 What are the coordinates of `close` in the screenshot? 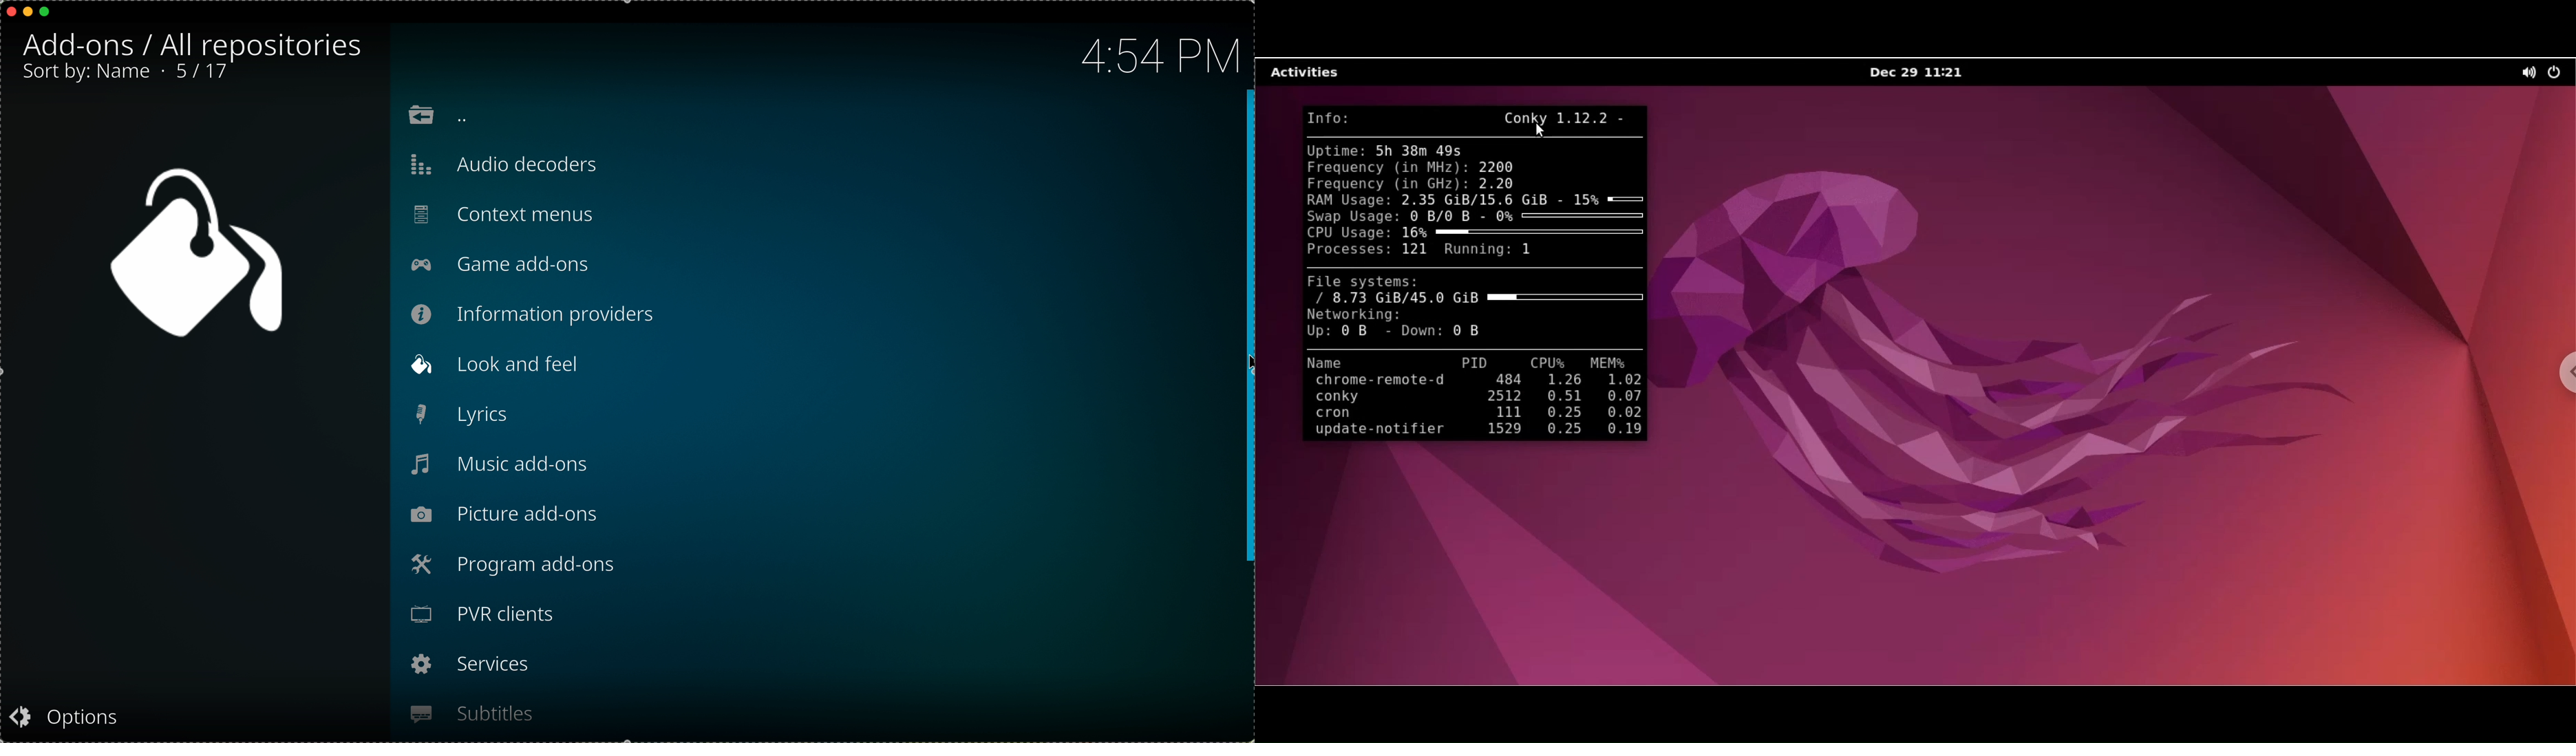 It's located at (8, 12).